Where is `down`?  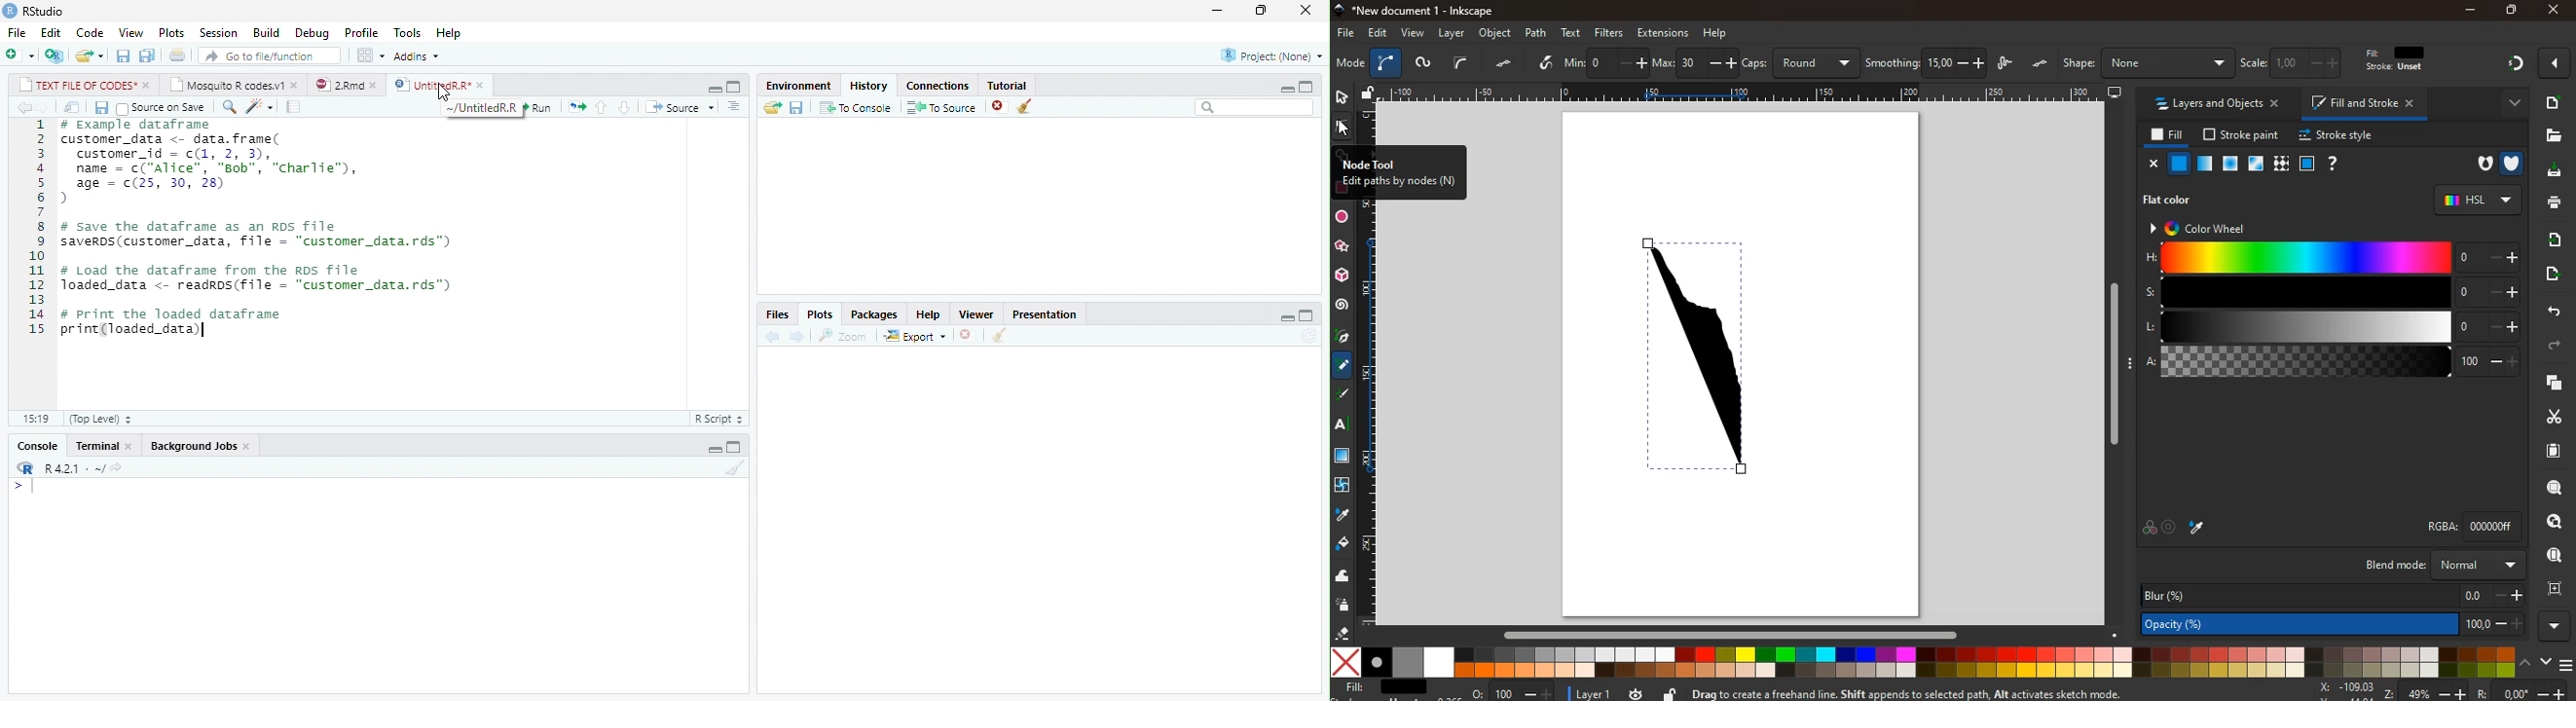
down is located at coordinates (2545, 662).